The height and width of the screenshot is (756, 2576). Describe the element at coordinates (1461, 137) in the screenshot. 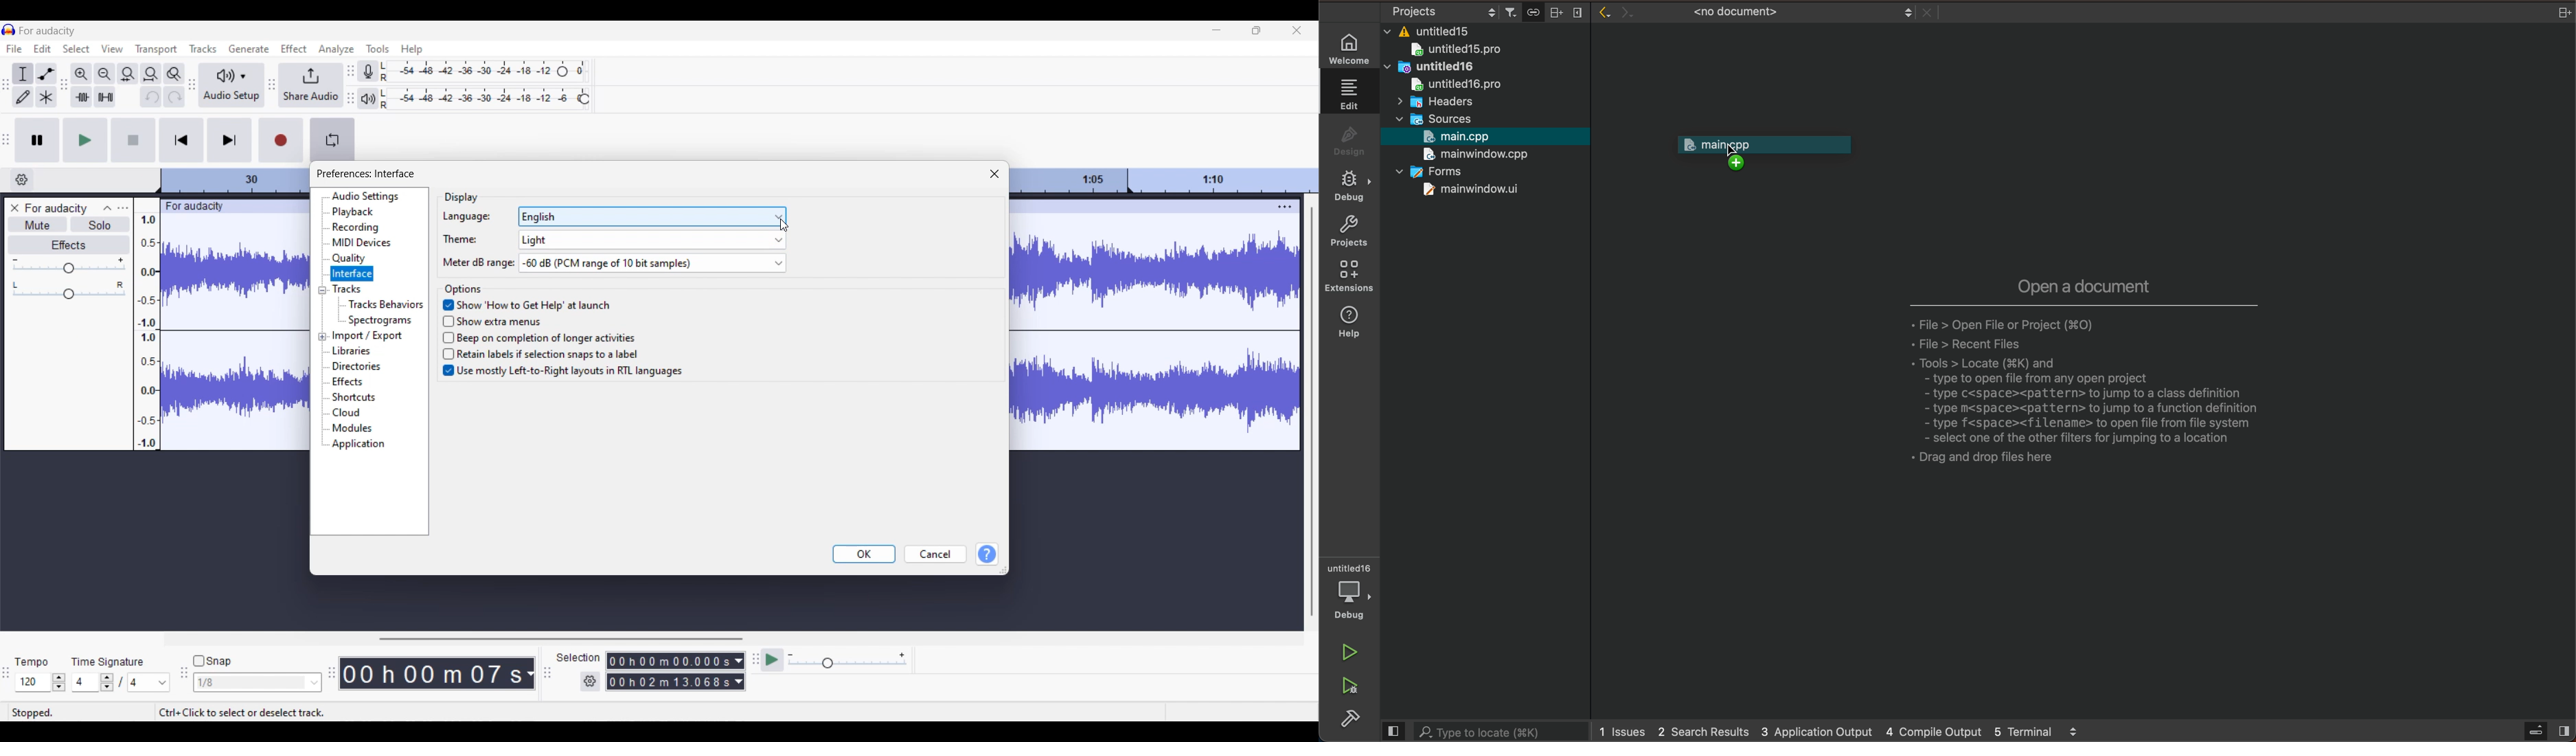

I see `main.cpp` at that location.